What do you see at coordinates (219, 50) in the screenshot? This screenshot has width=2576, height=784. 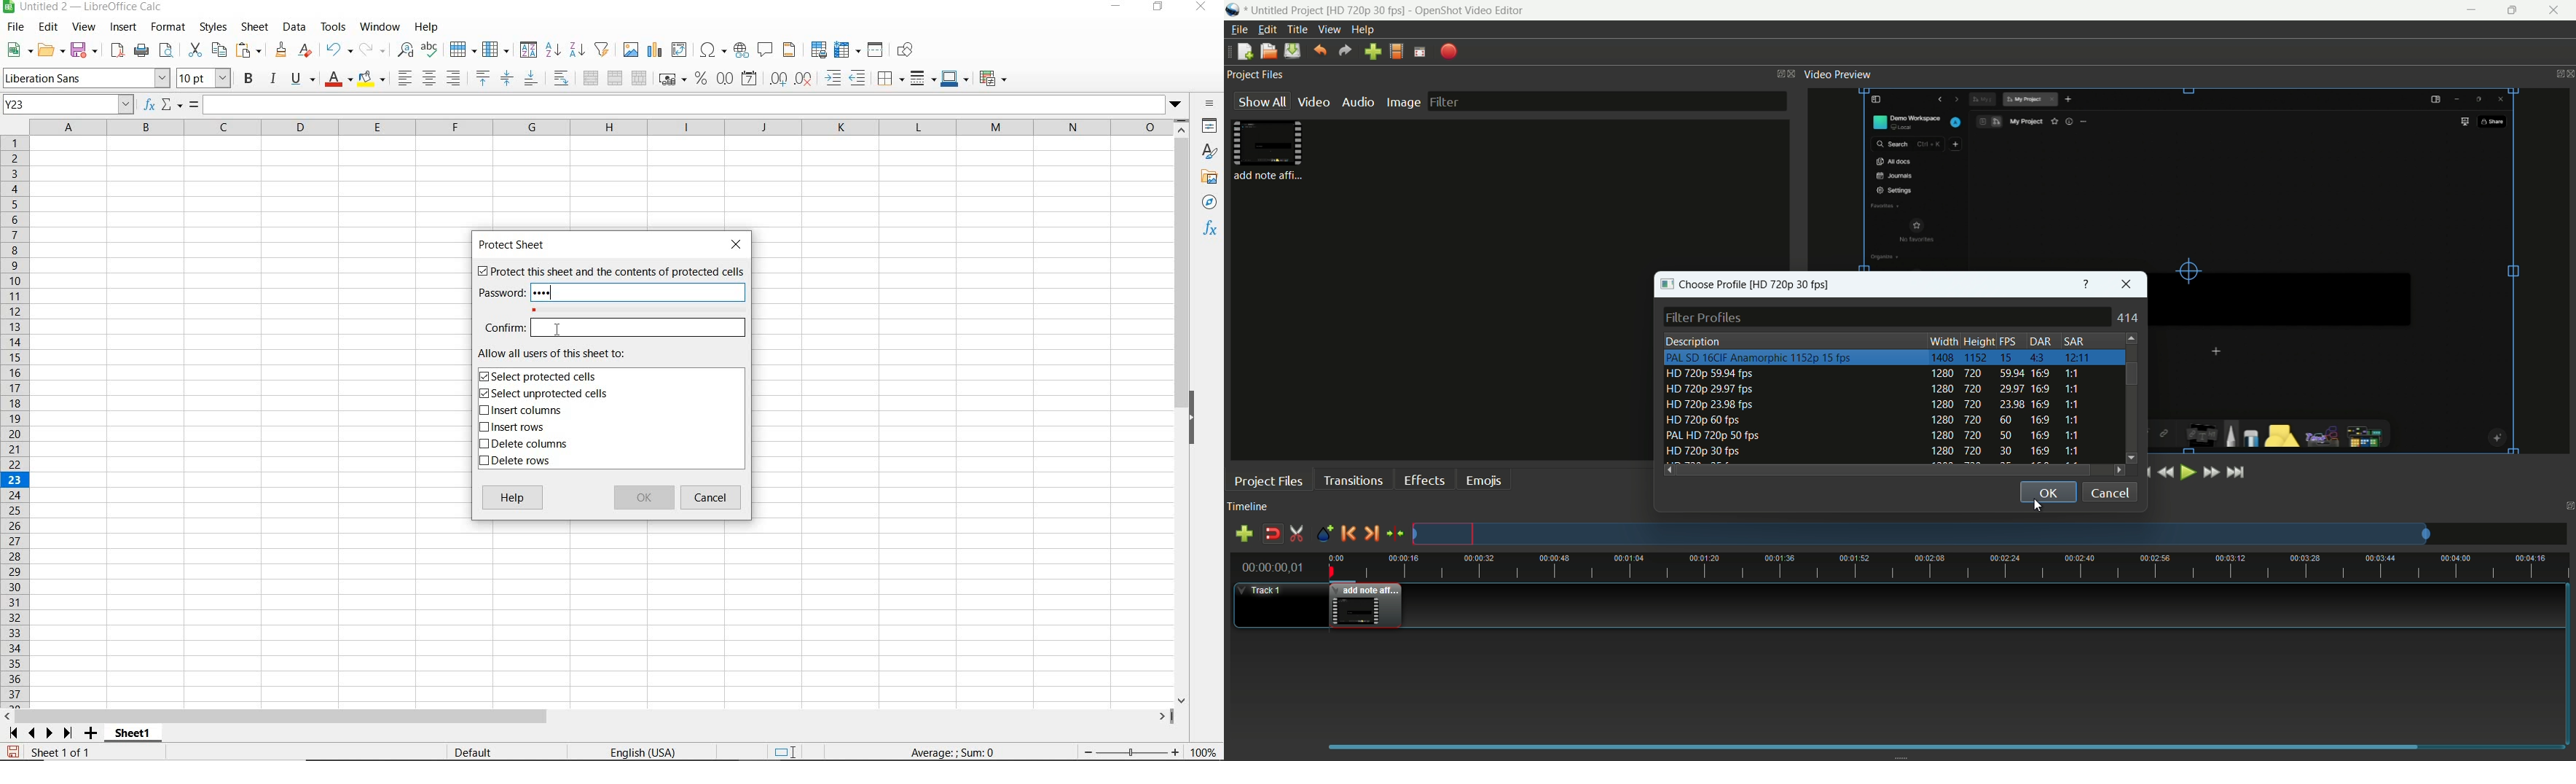 I see `COPY` at bounding box center [219, 50].